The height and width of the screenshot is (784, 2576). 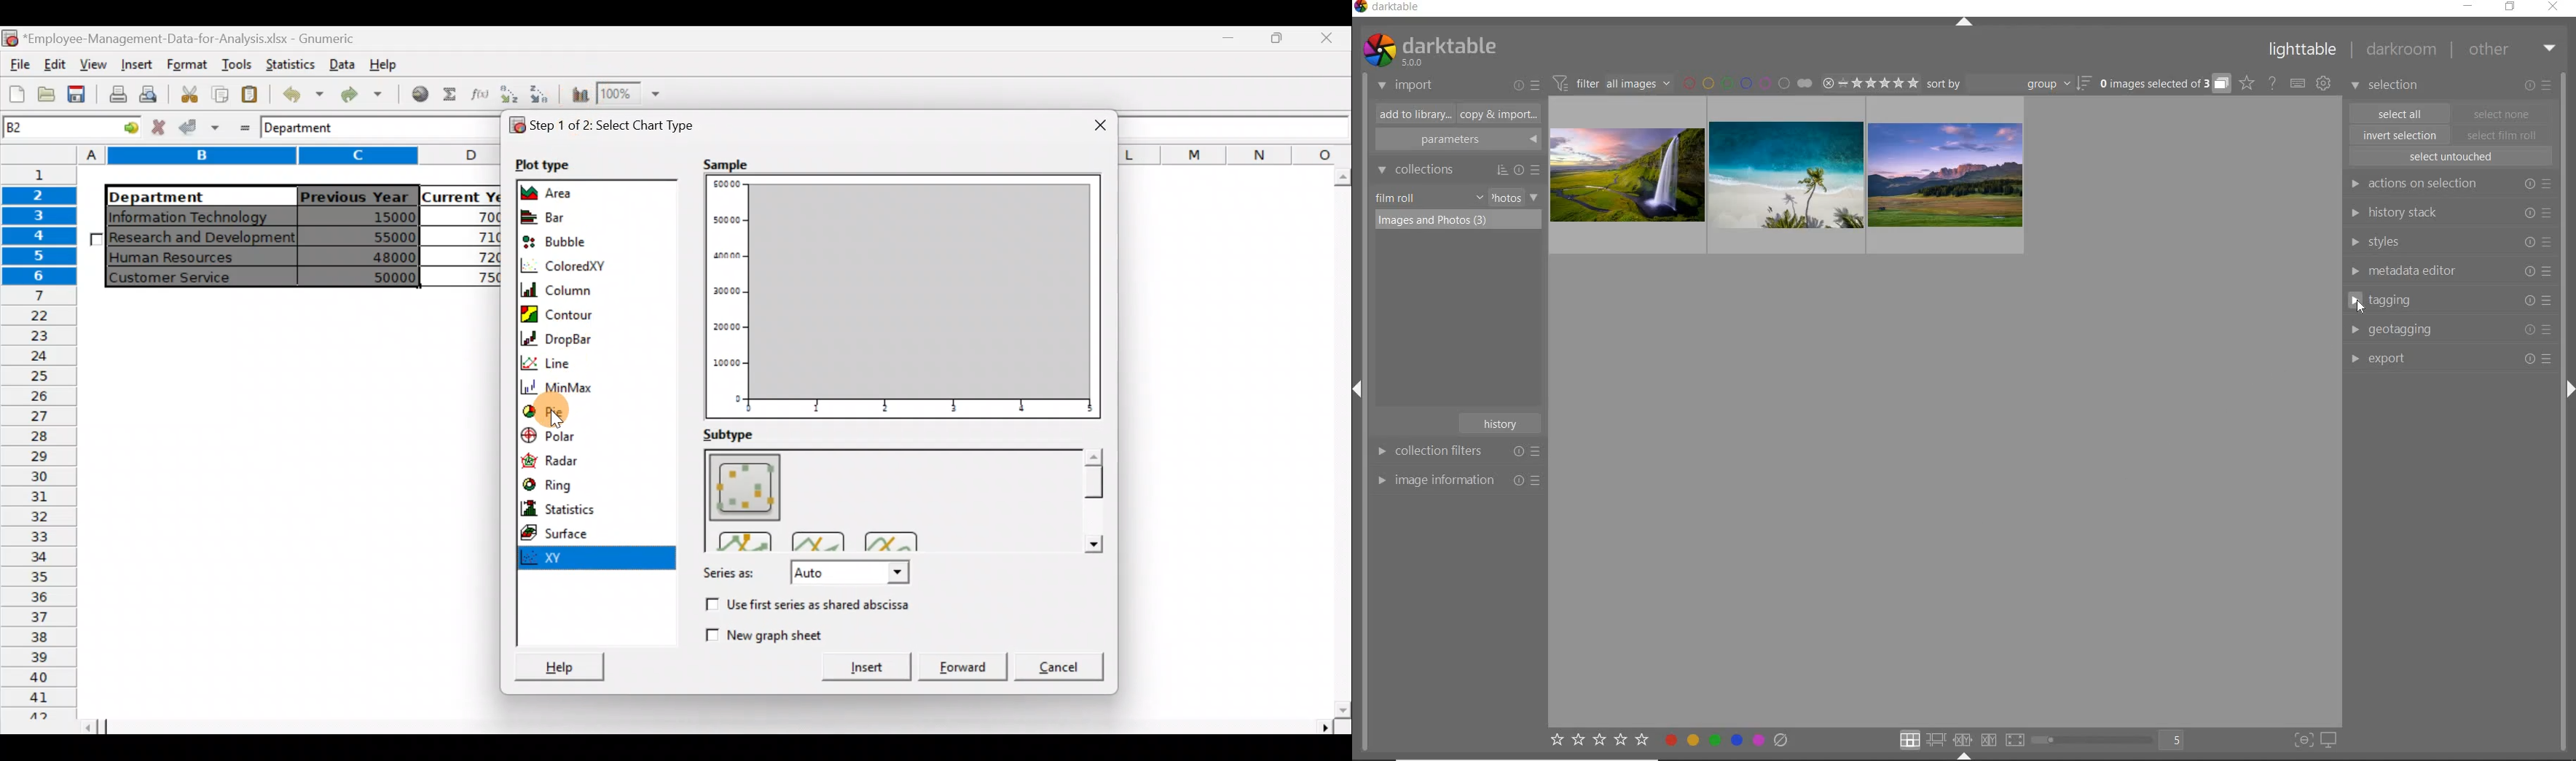 What do you see at coordinates (724, 165) in the screenshot?
I see `Sample` at bounding box center [724, 165].